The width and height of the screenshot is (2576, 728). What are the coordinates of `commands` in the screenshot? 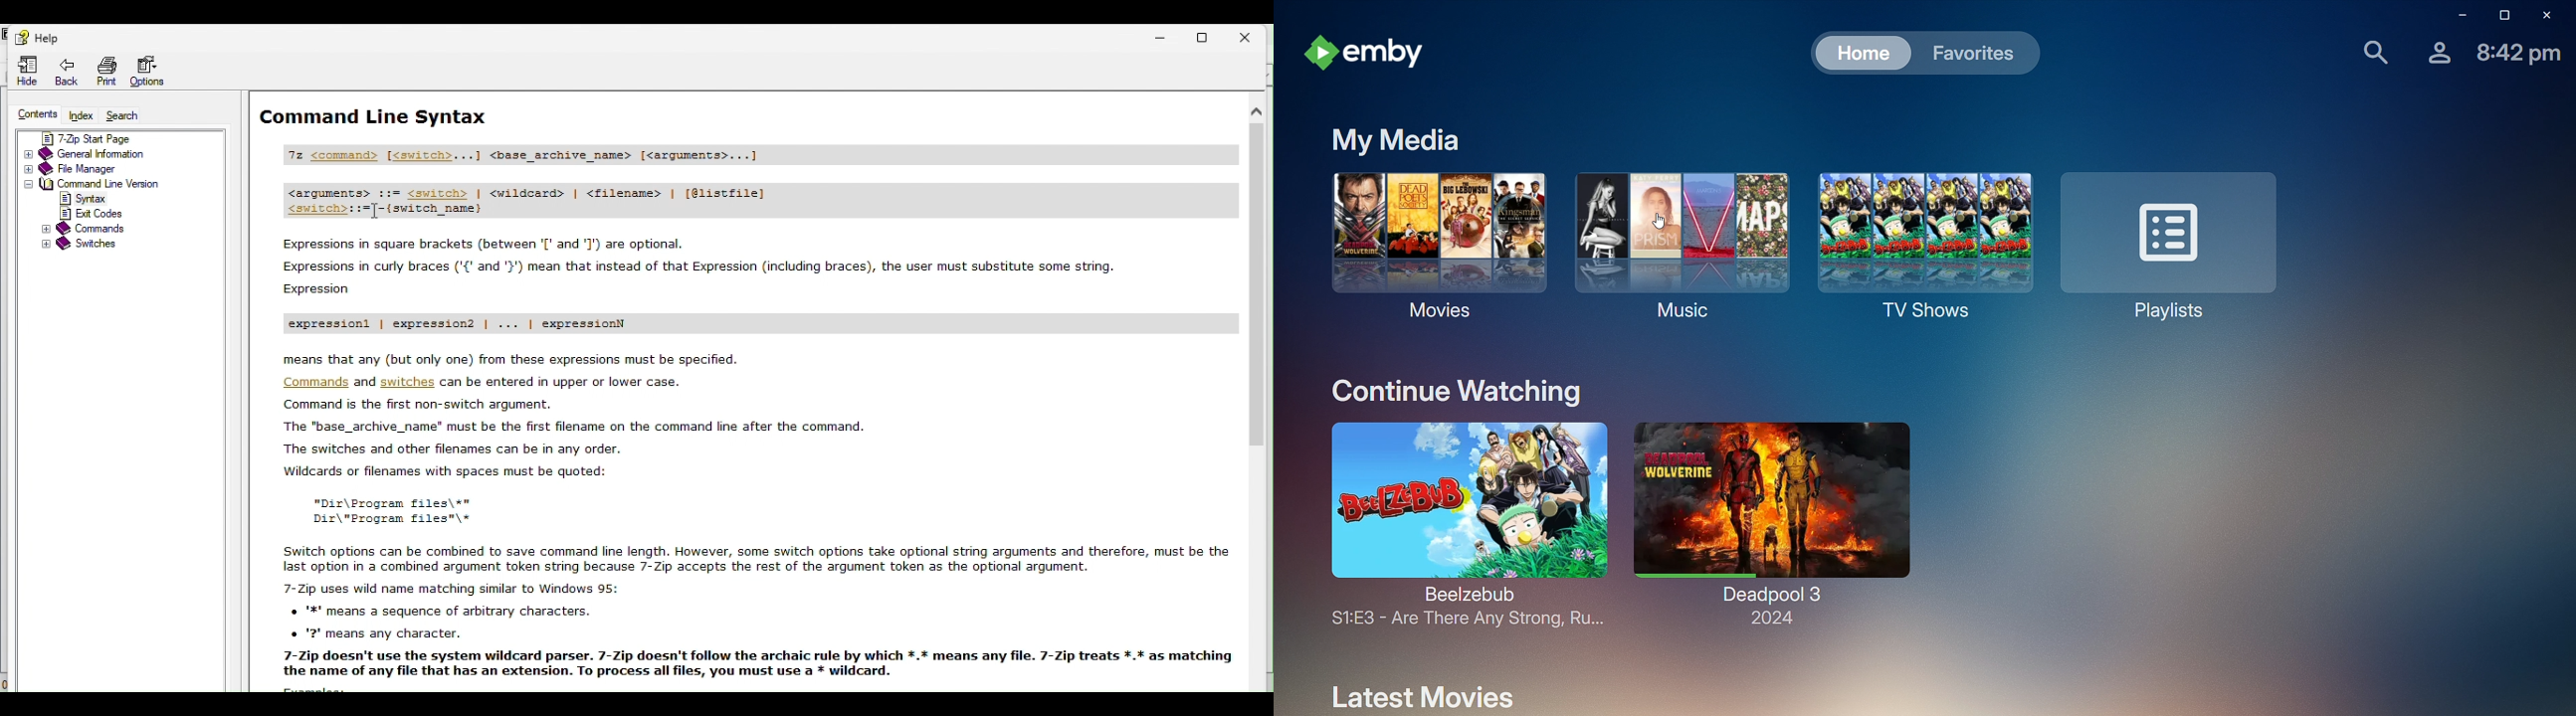 It's located at (317, 382).